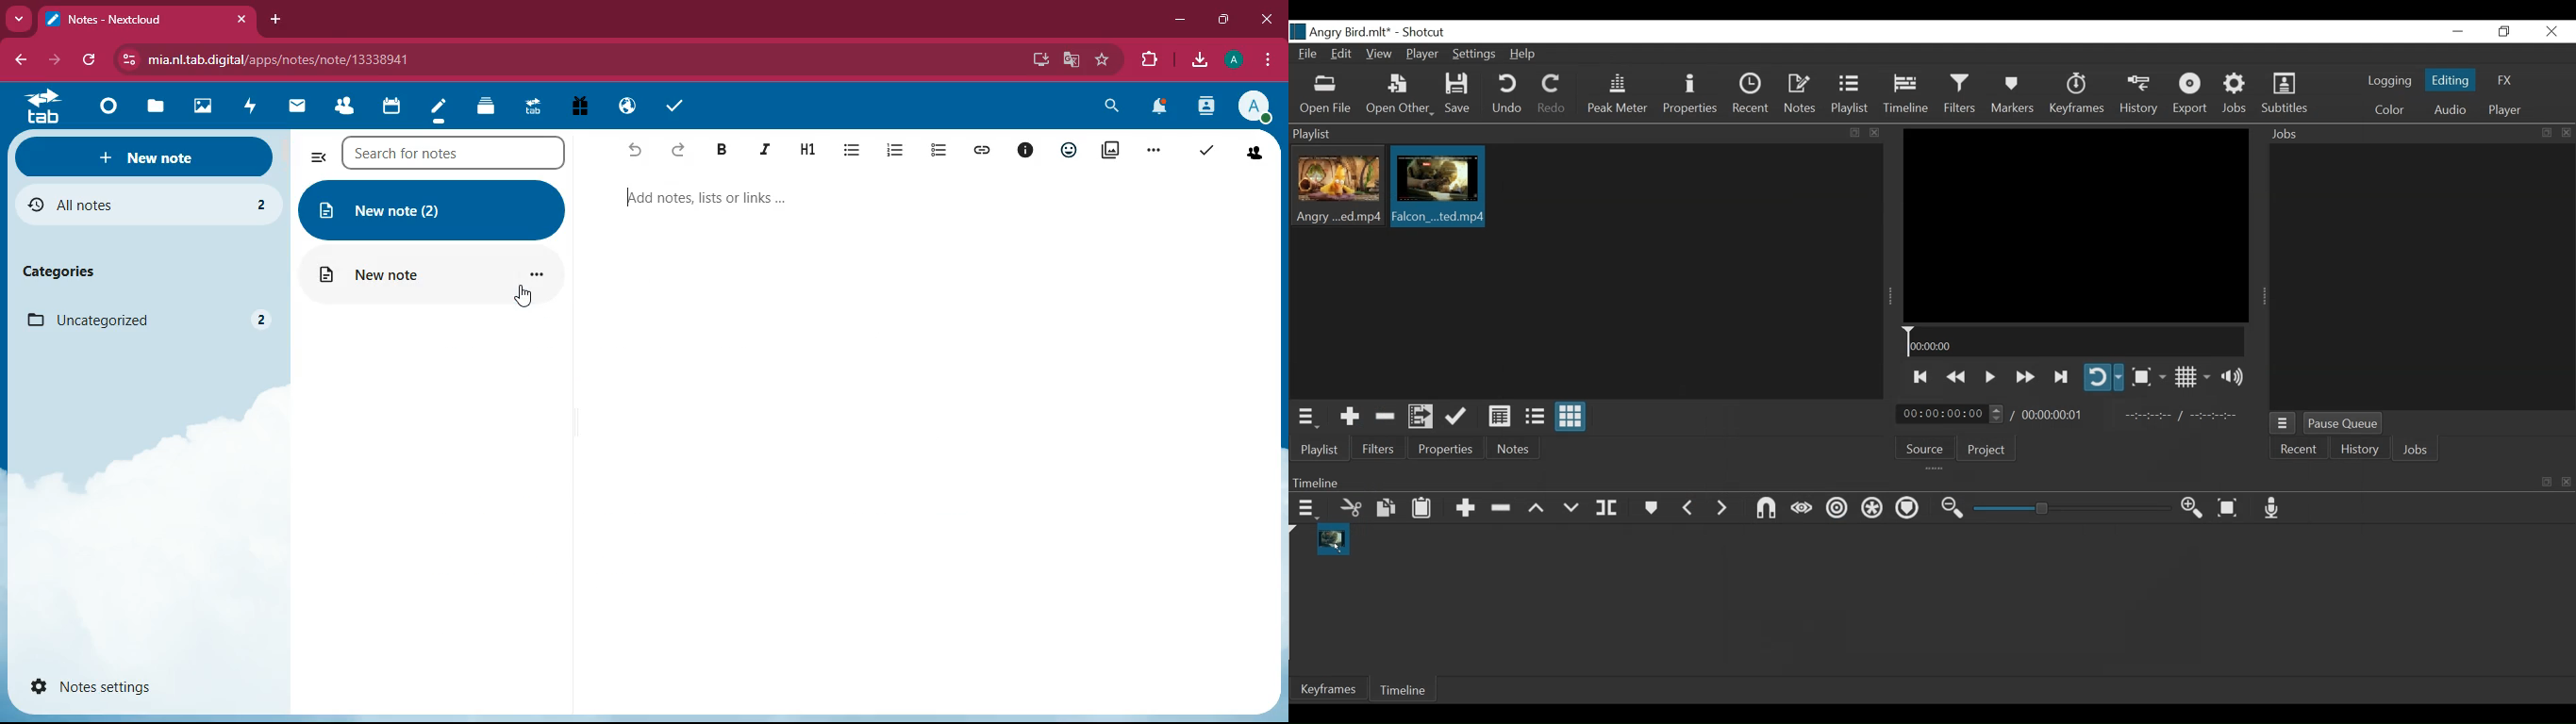 The image size is (2576, 728). Describe the element at coordinates (2345, 424) in the screenshot. I see `Pause Queue` at that location.